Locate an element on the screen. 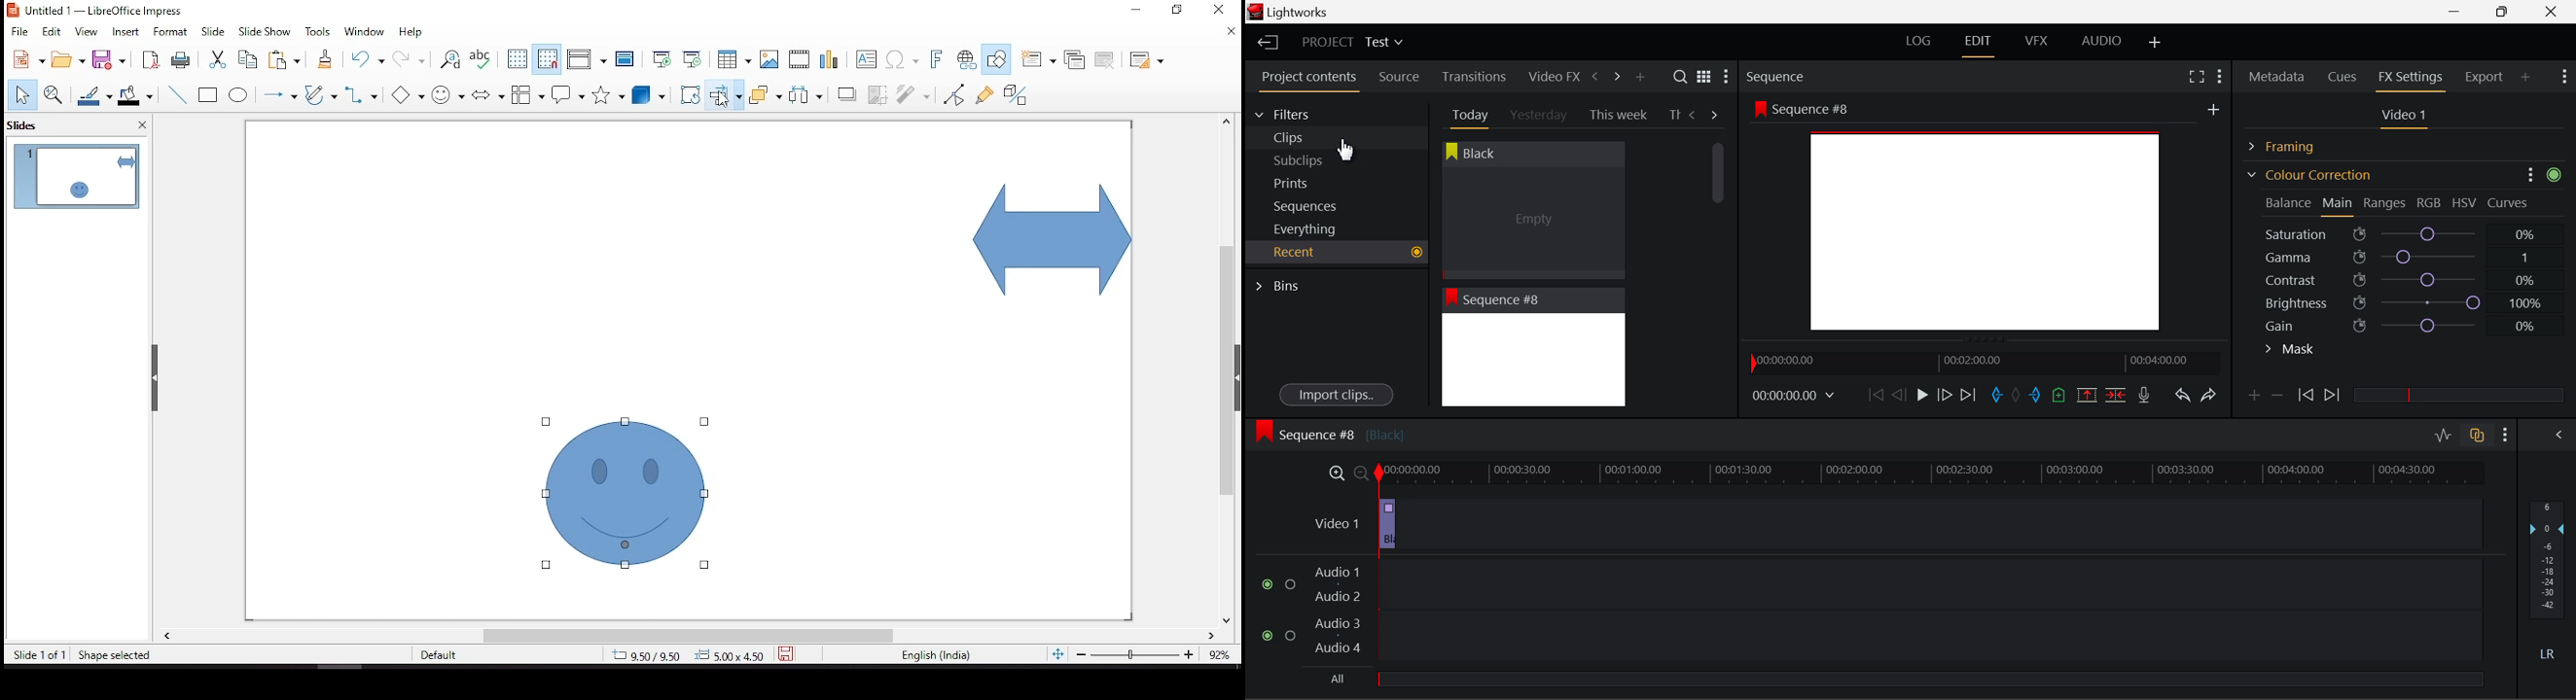 The height and width of the screenshot is (700, 2576). Options is located at coordinates (2531, 173).